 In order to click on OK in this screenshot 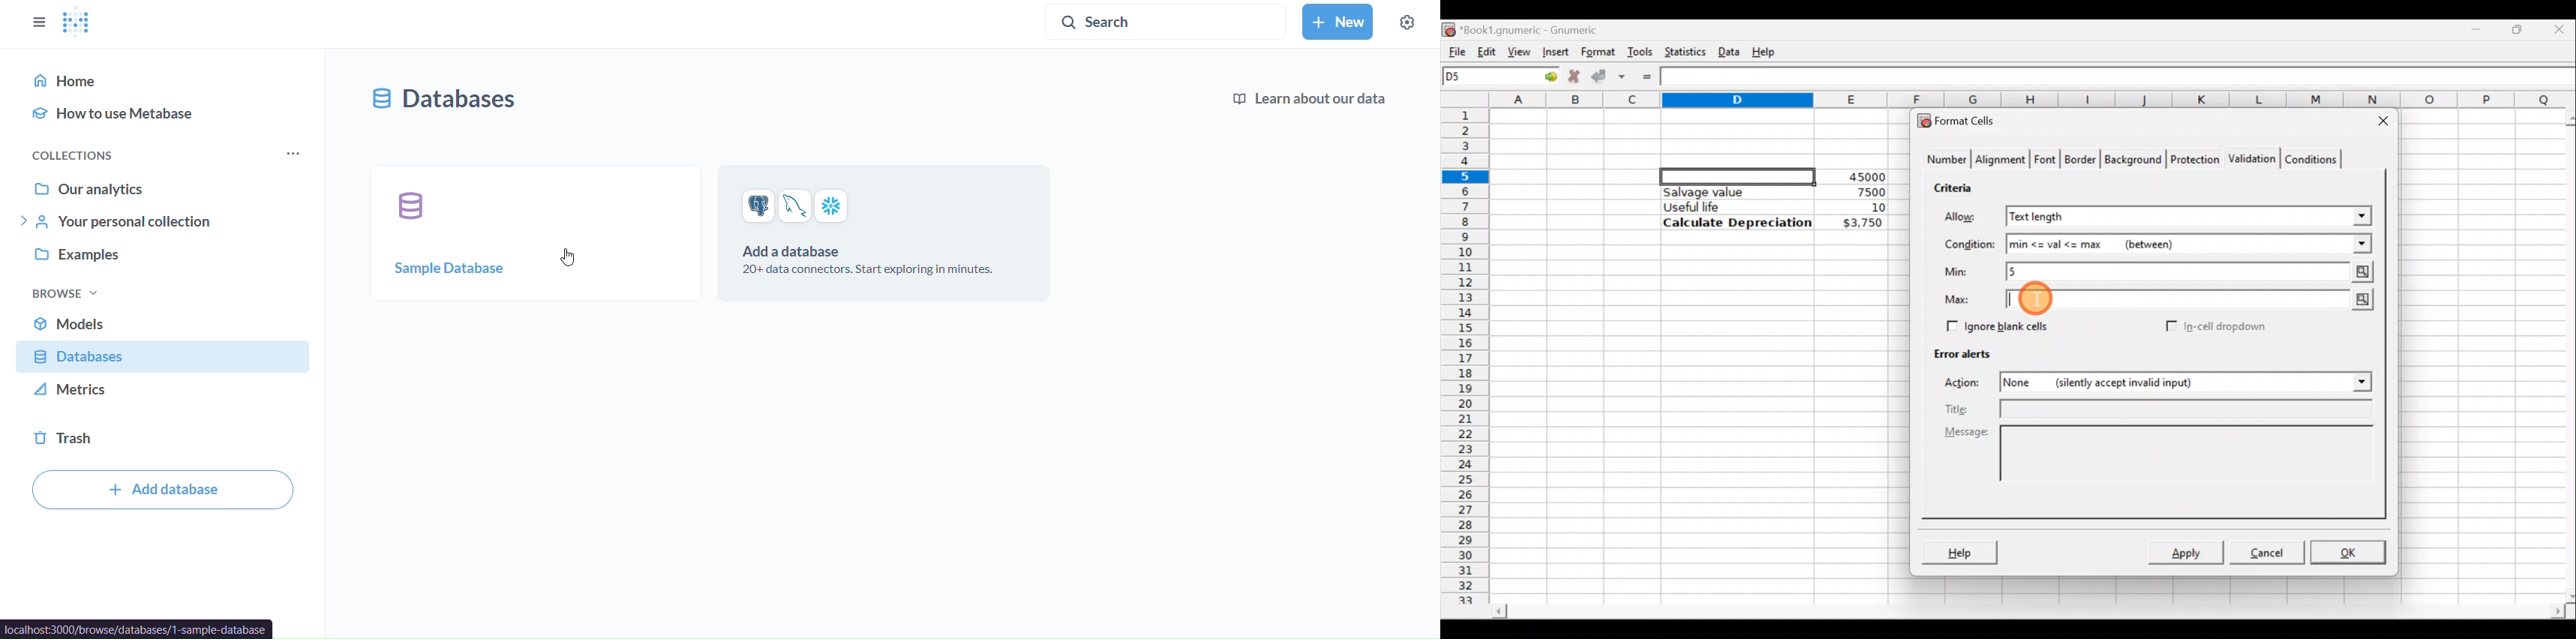, I will do `click(2350, 552)`.